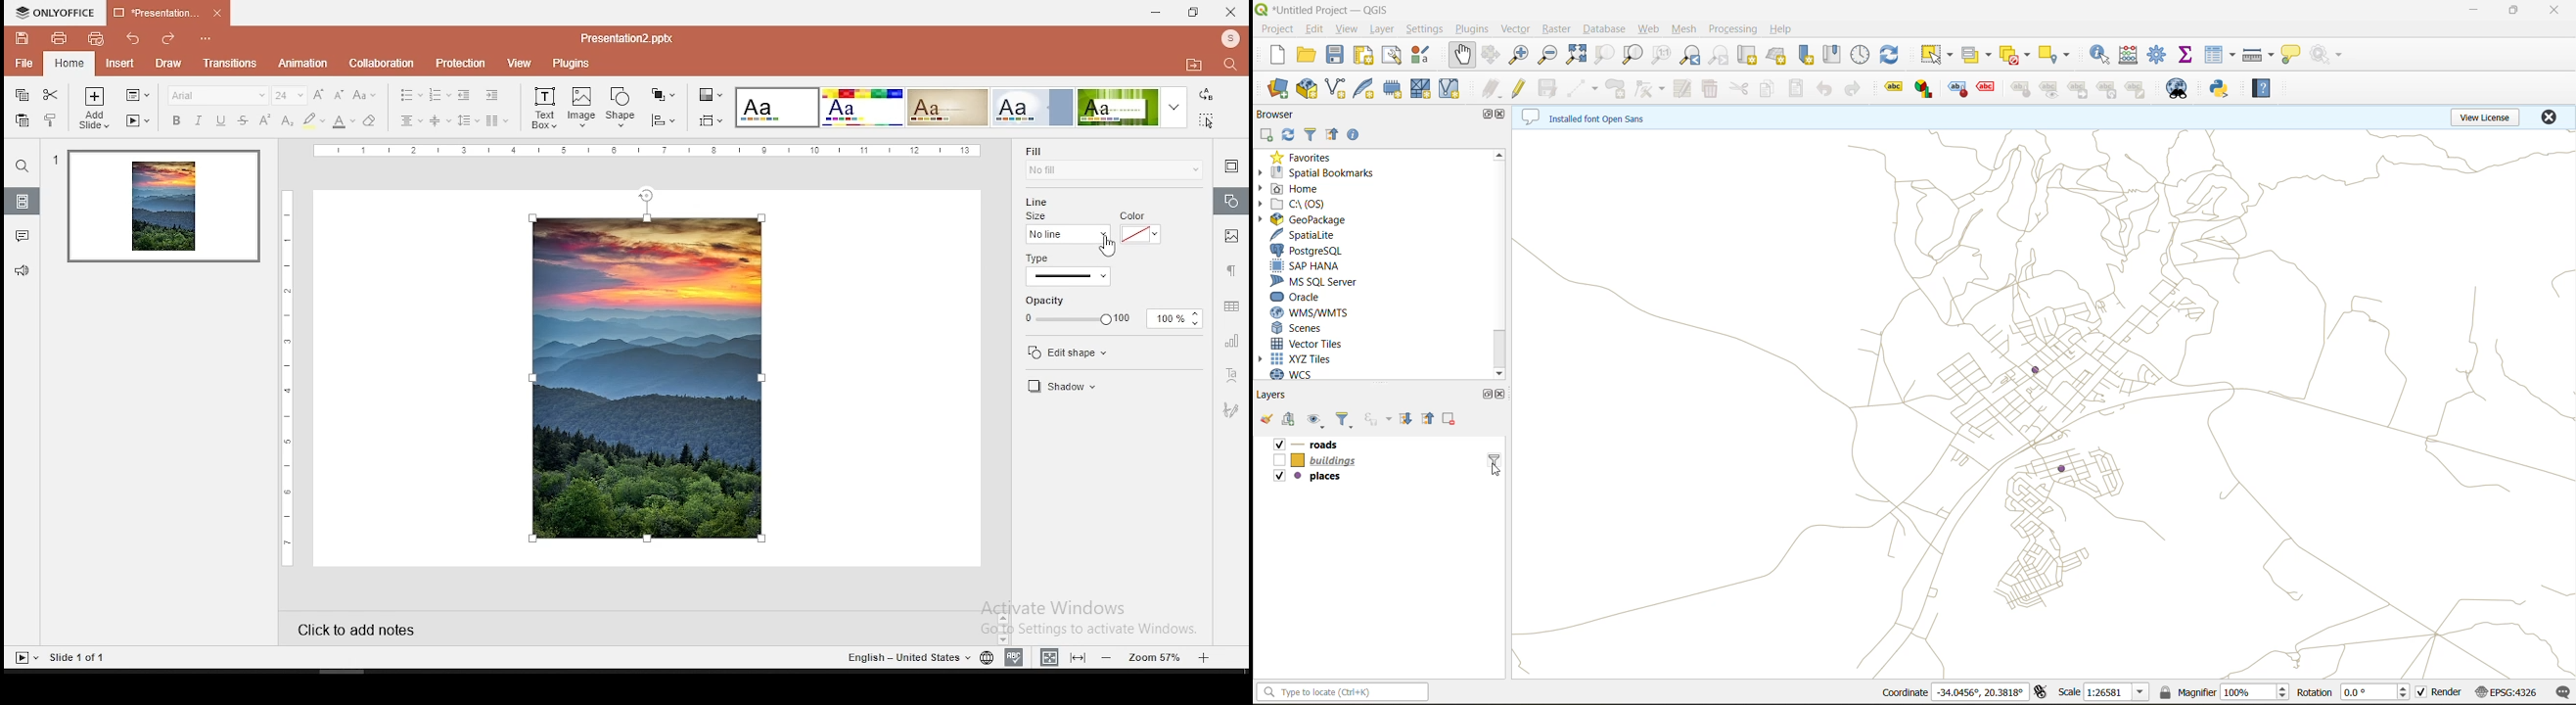 This screenshot has height=728, width=2576. What do you see at coordinates (385, 64) in the screenshot?
I see `collaboration` at bounding box center [385, 64].